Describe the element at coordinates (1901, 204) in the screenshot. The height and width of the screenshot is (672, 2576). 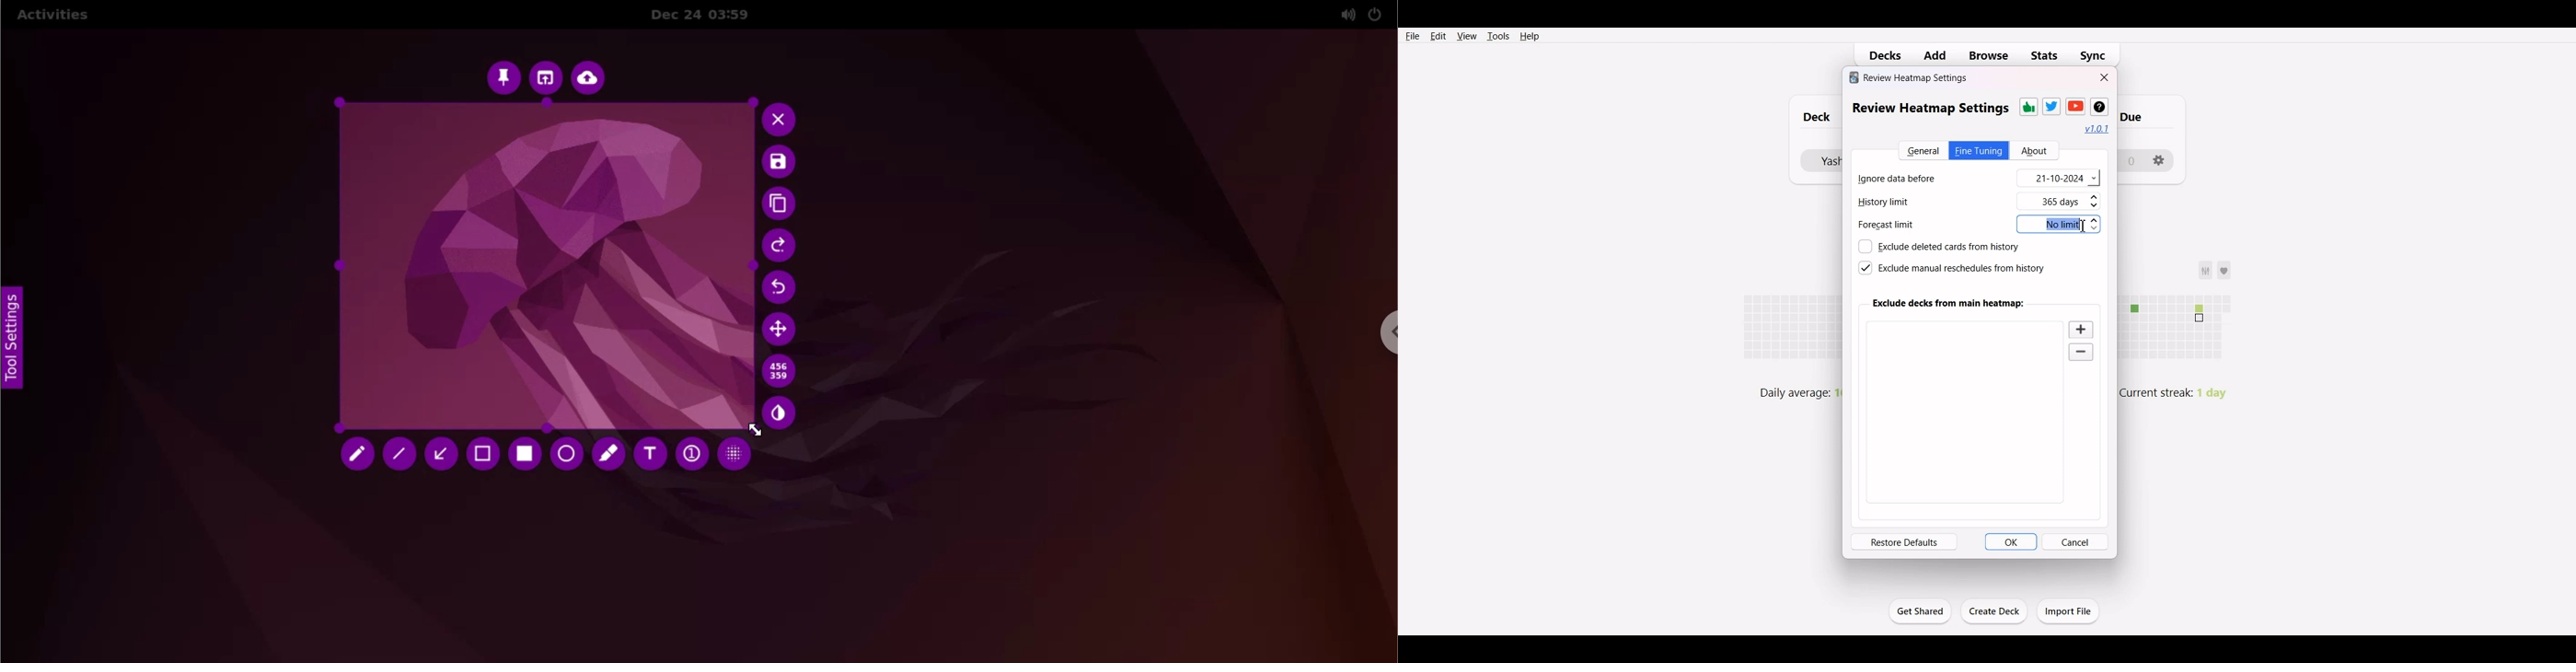
I see `History limit` at that location.